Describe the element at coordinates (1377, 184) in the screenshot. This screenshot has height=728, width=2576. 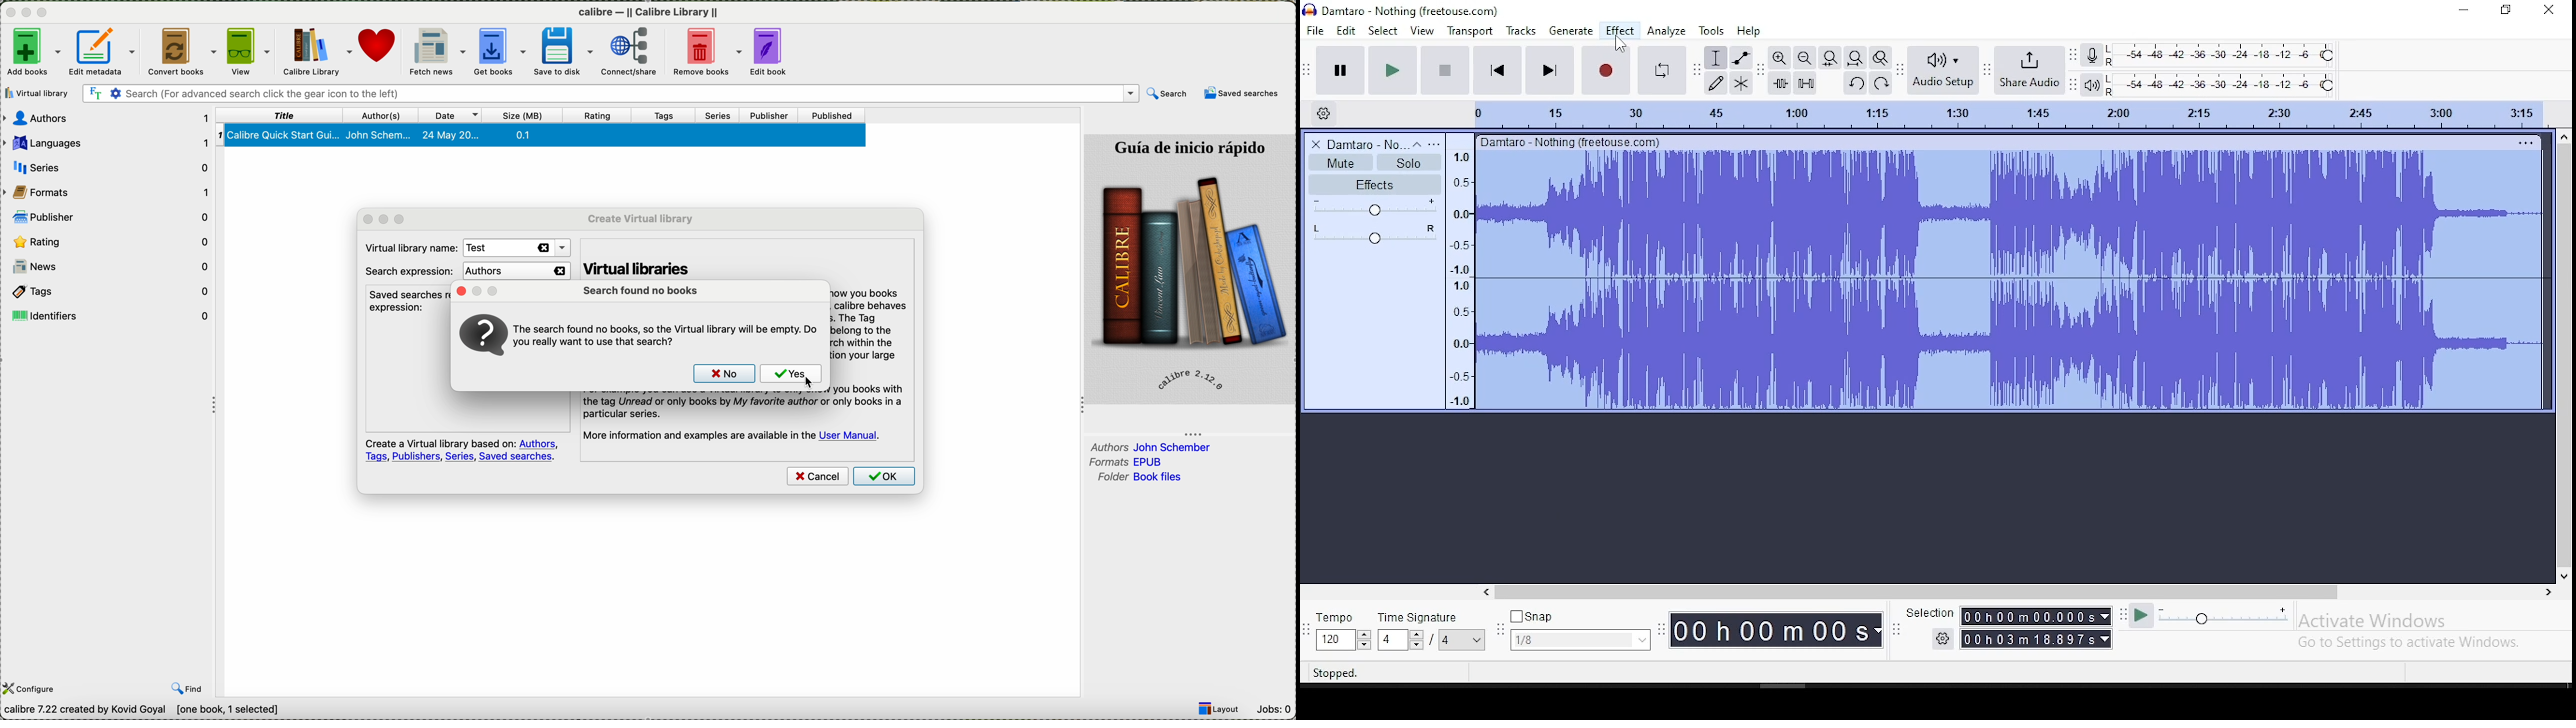
I see `effects` at that location.